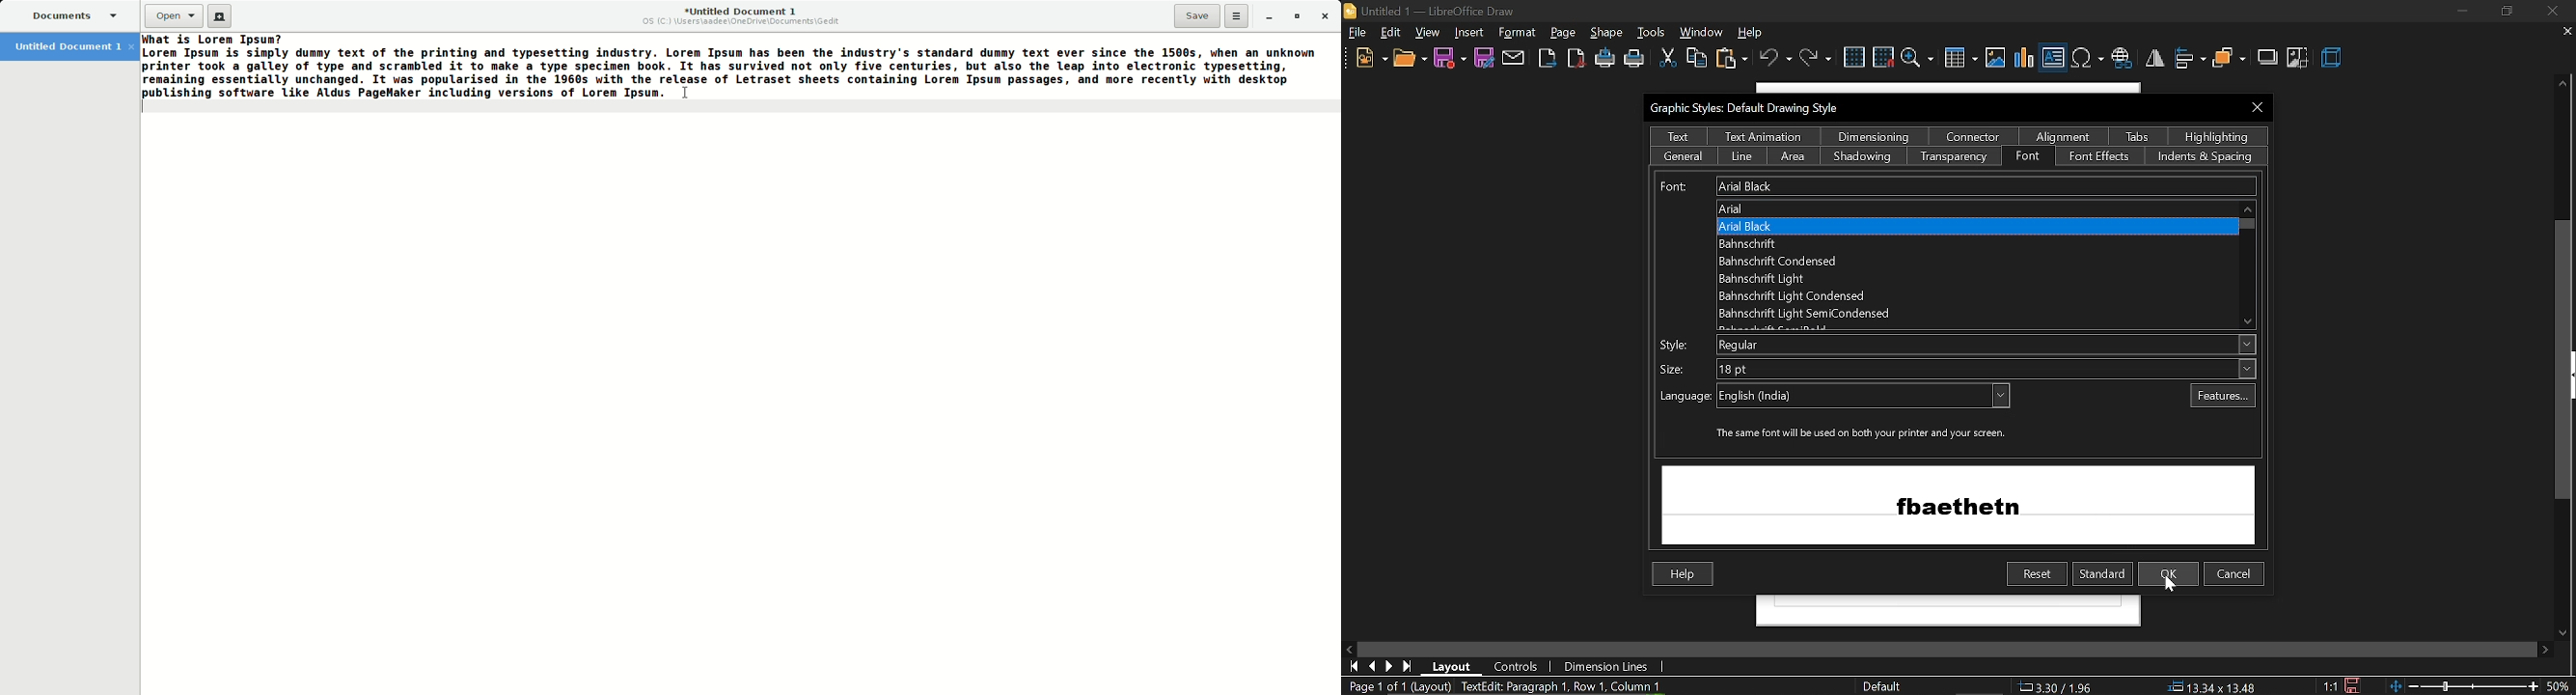 This screenshot has width=2576, height=700. Describe the element at coordinates (1576, 58) in the screenshot. I see `export as pdf` at that location.